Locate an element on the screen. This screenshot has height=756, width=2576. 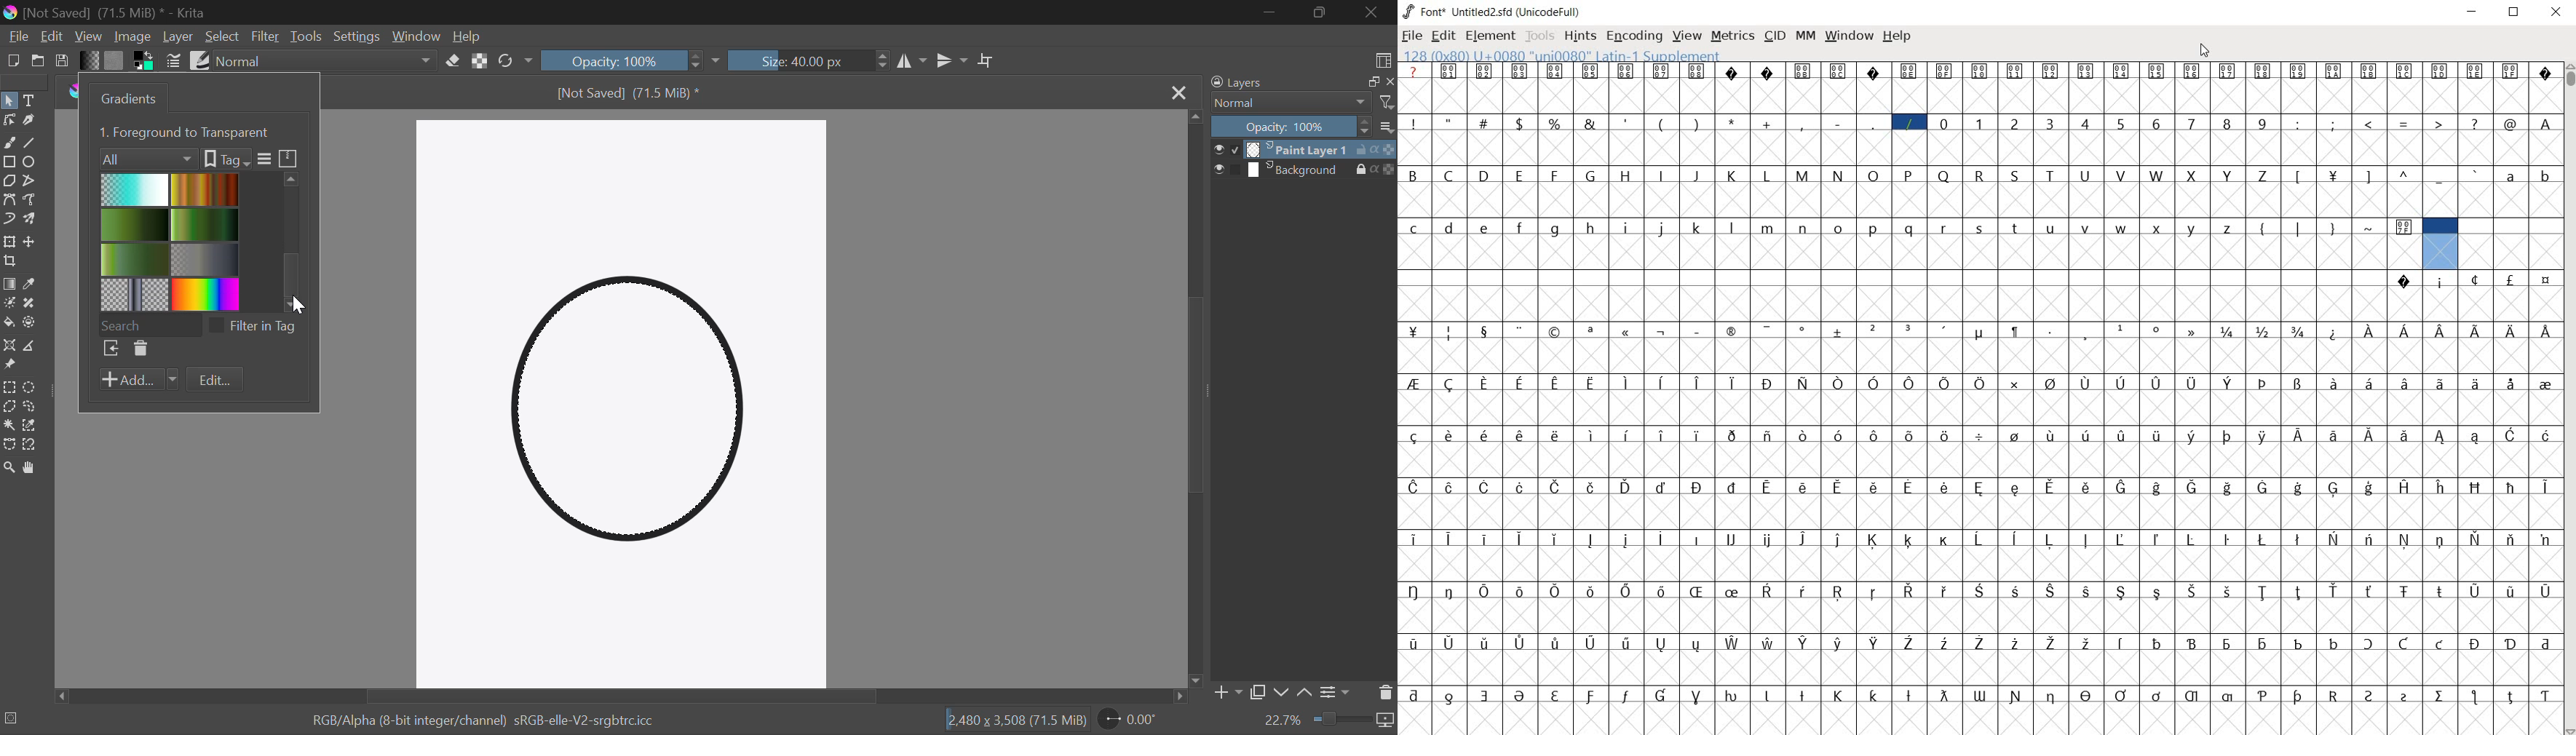
Symbol is located at coordinates (2050, 486).